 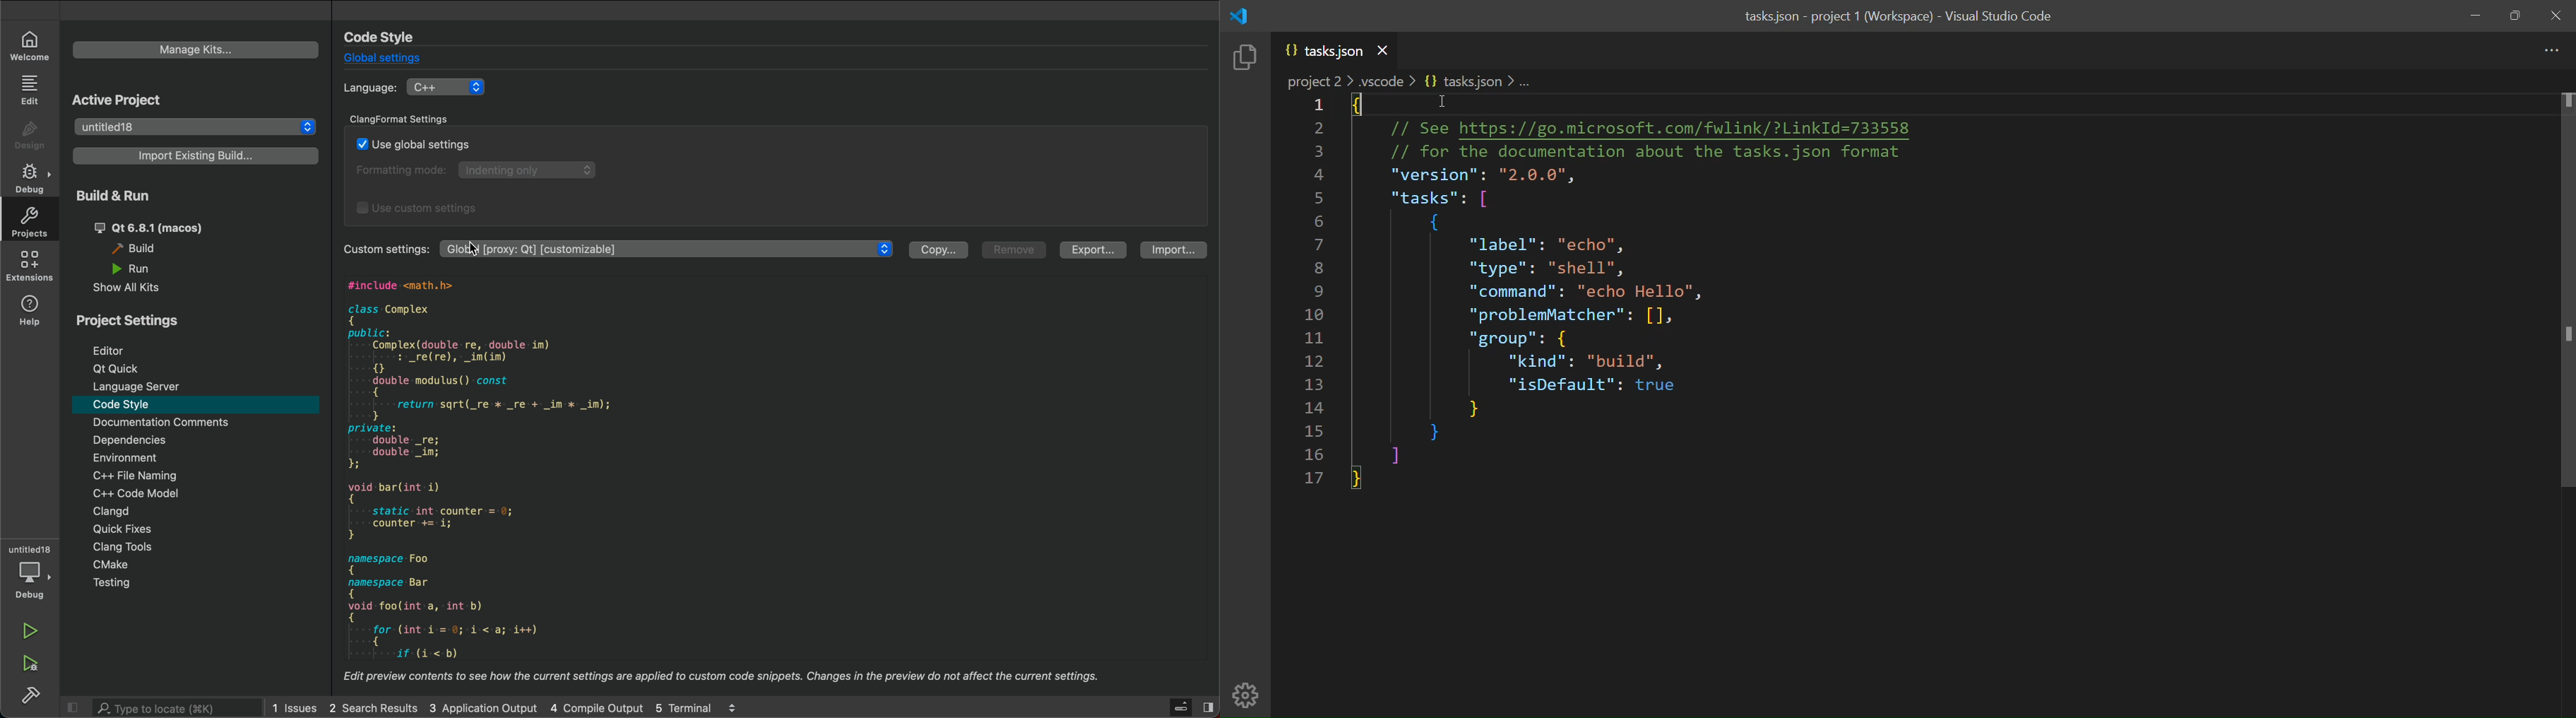 What do you see at coordinates (29, 266) in the screenshot?
I see `extensions` at bounding box center [29, 266].